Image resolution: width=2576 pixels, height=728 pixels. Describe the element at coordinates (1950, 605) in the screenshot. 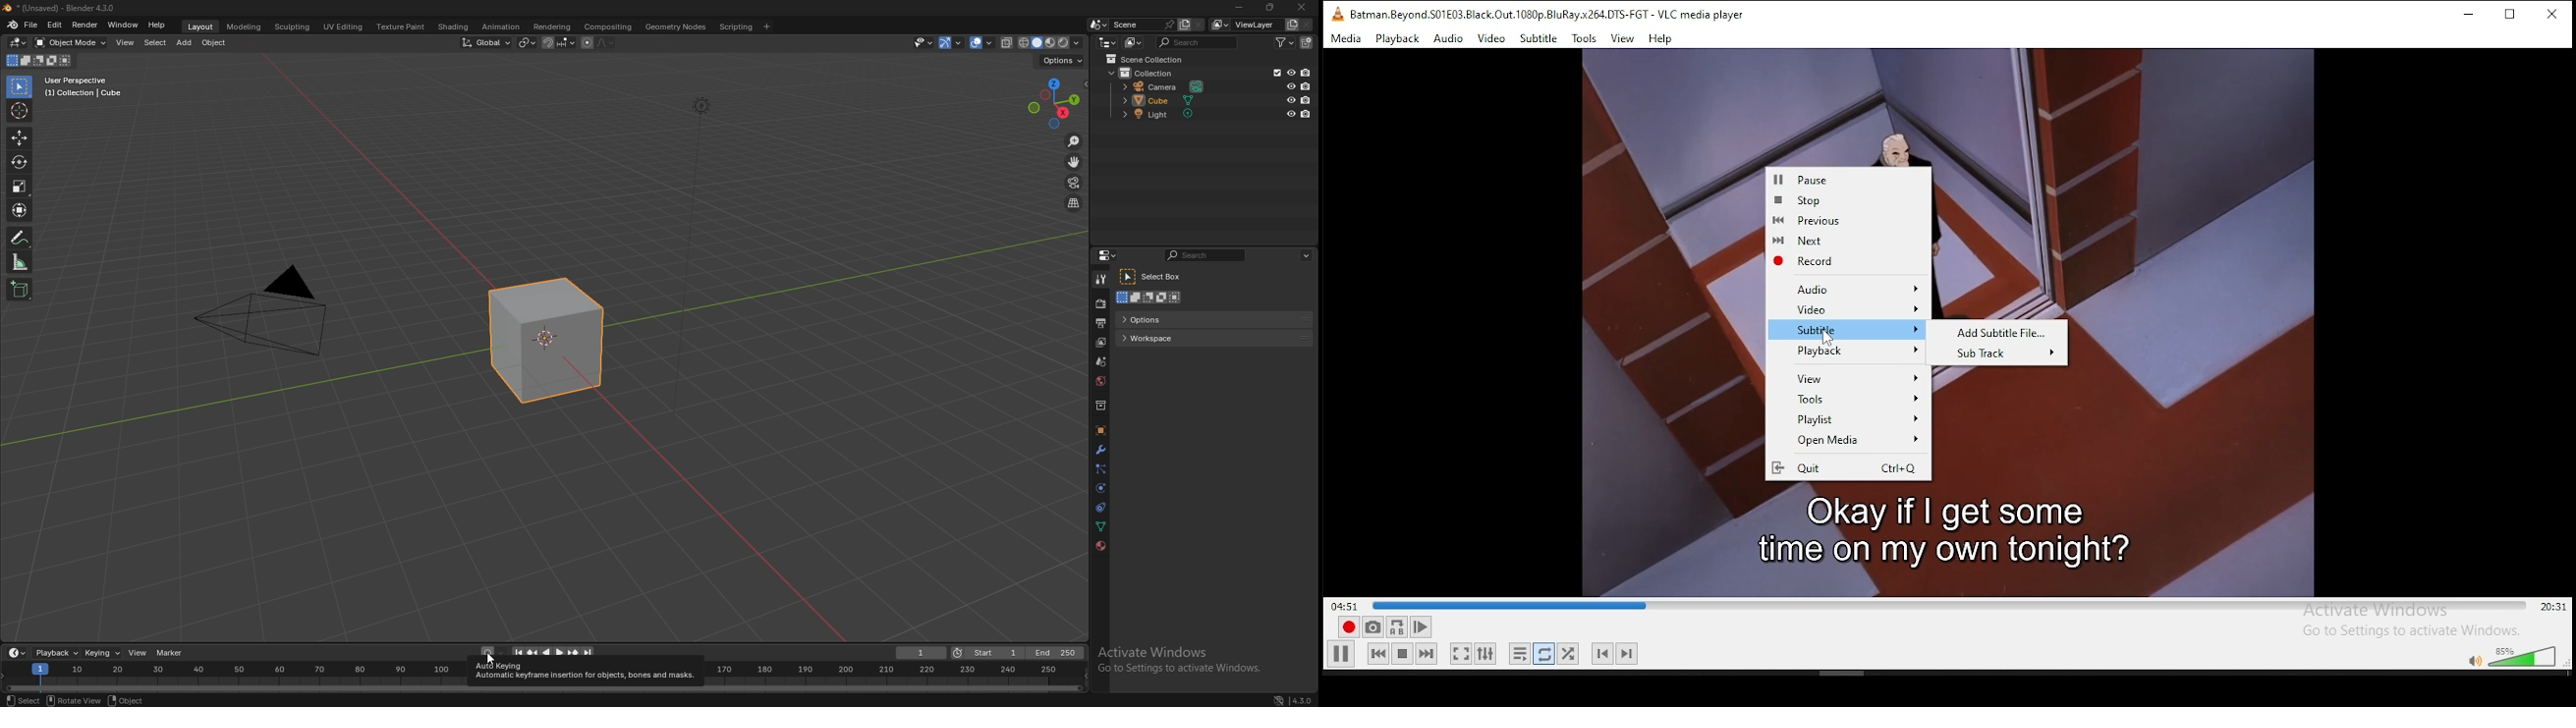

I see `progress bar` at that location.